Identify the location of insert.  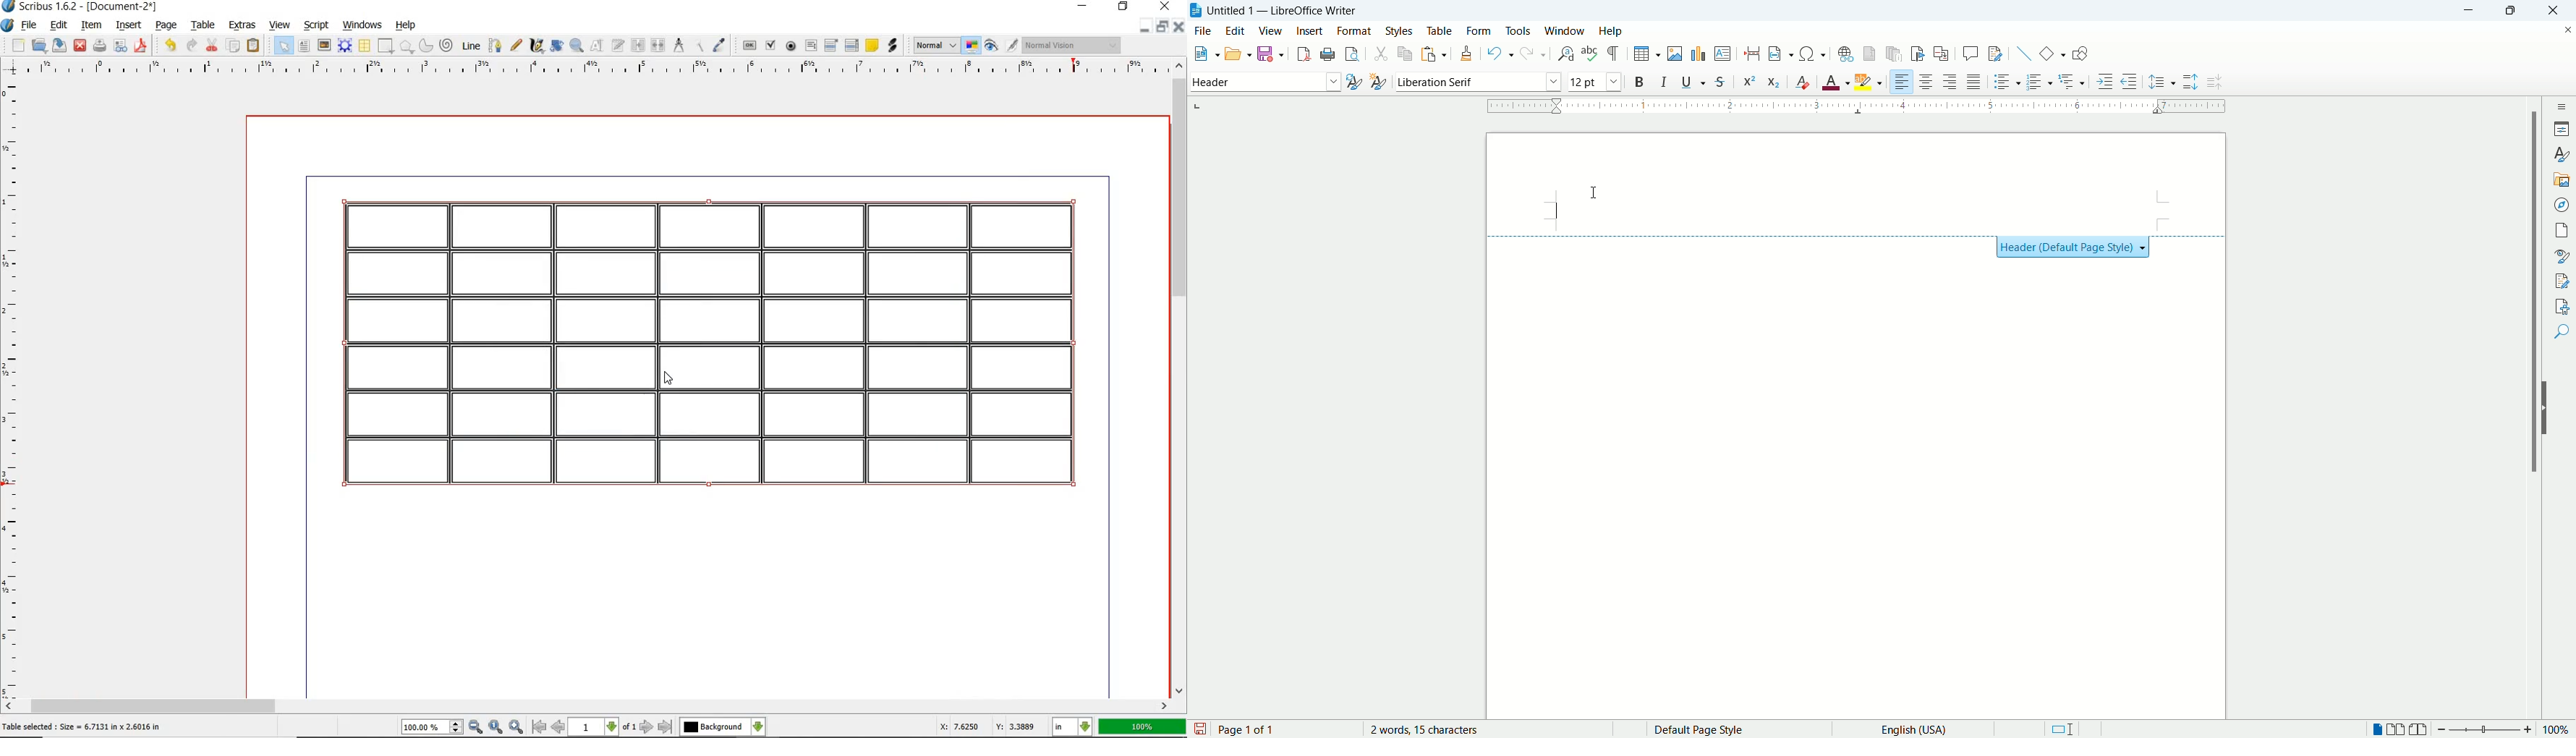
(131, 26).